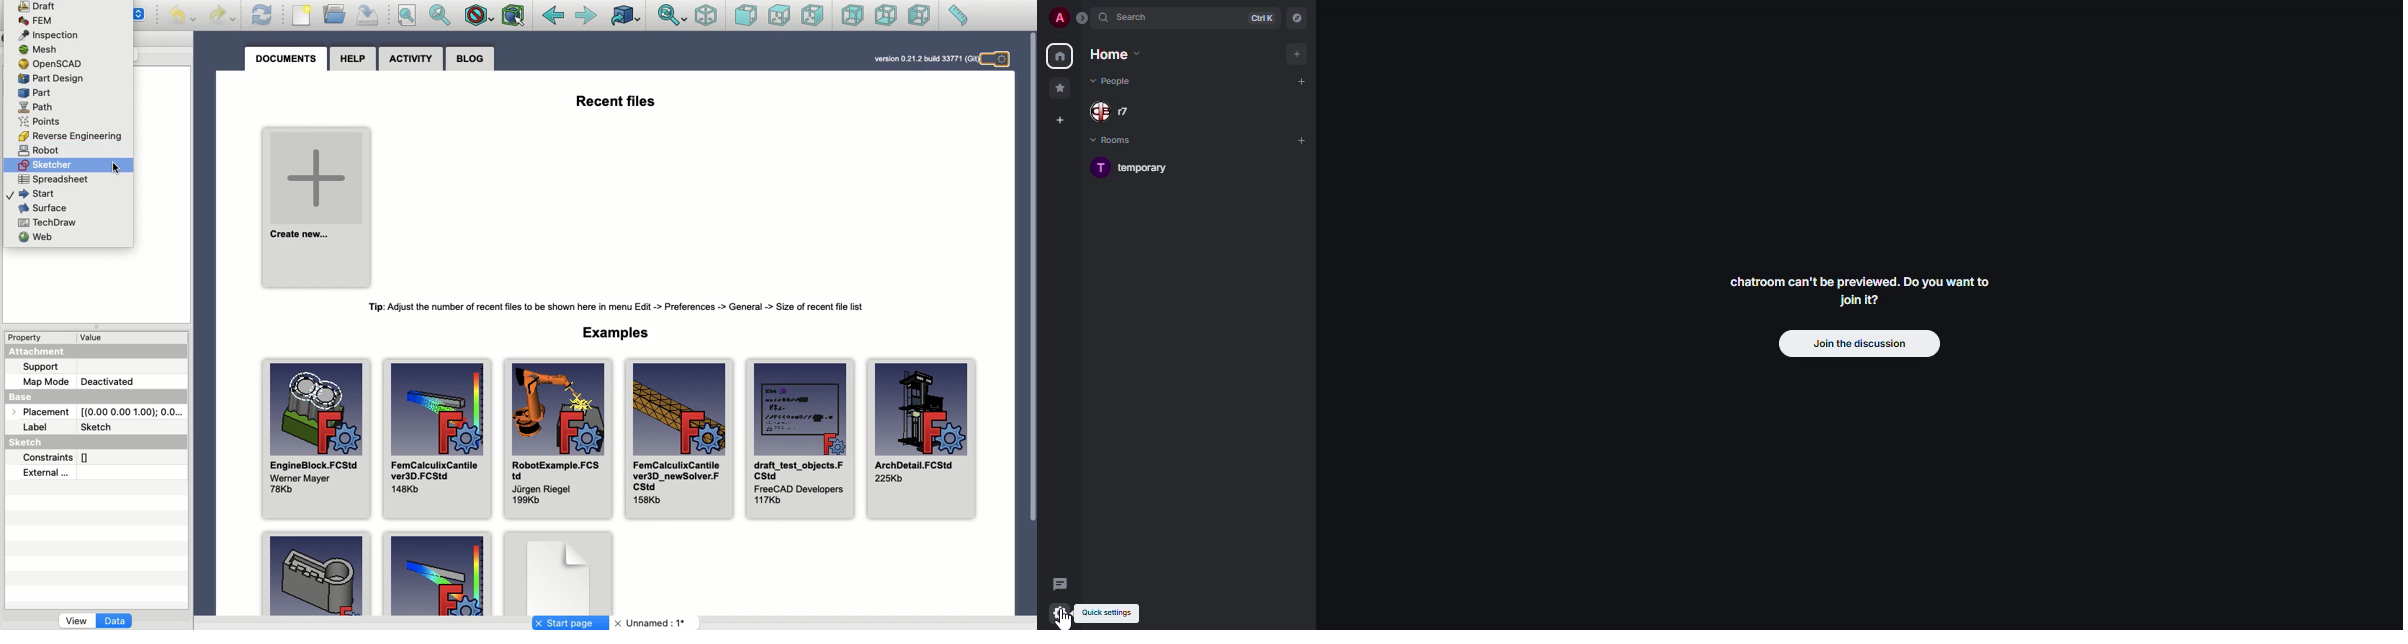 This screenshot has height=644, width=2408. Describe the element at coordinates (1302, 143) in the screenshot. I see `add` at that location.